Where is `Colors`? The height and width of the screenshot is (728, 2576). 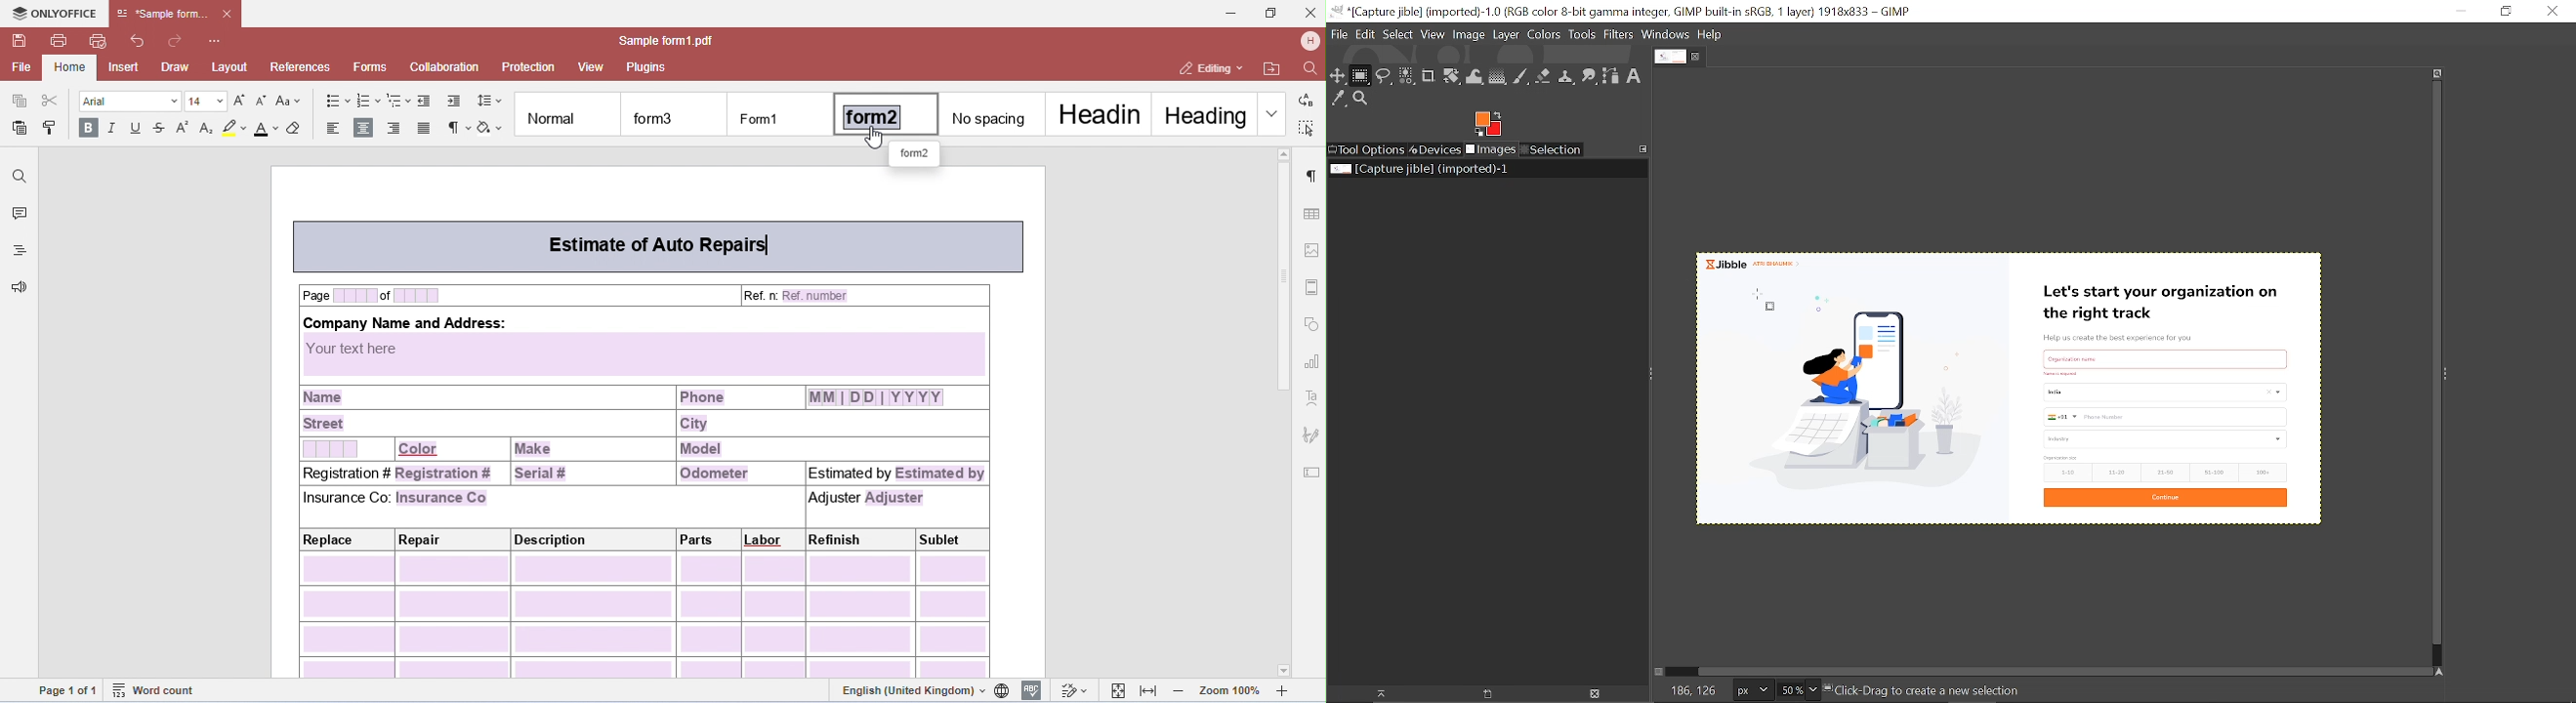
Colors is located at coordinates (1545, 35).